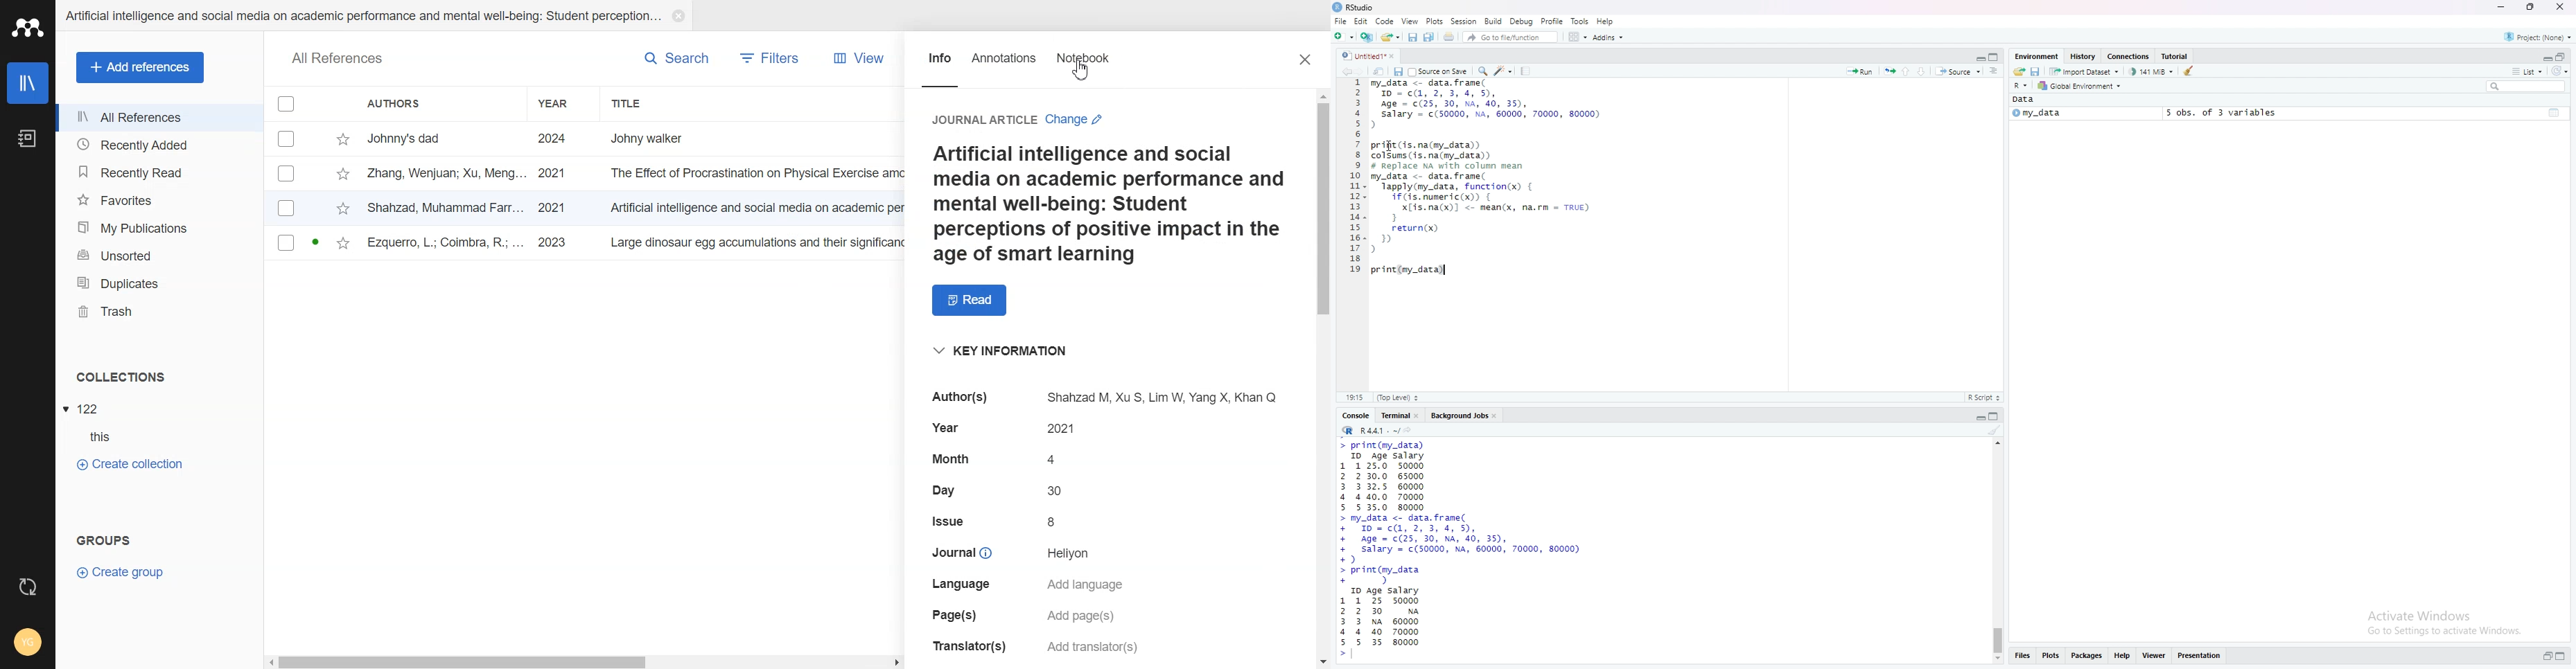  I want to click on Library, so click(29, 83).